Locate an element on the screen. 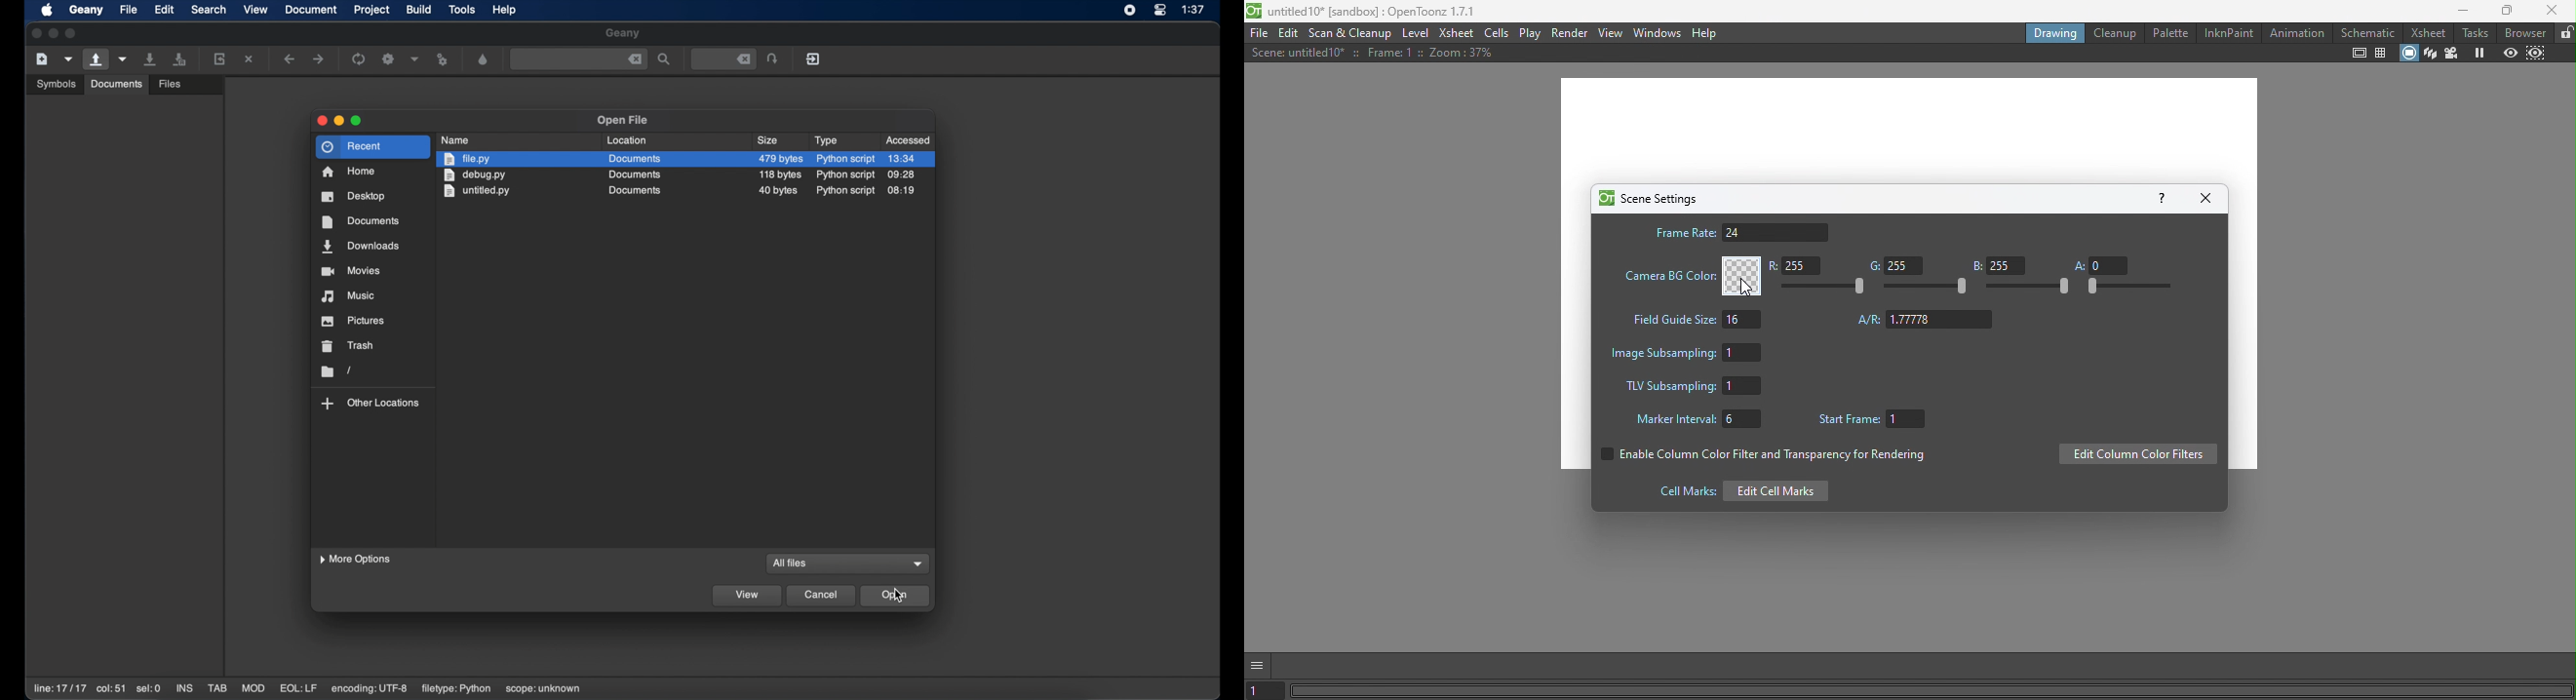 The image size is (2576, 700). Edit cell marks is located at coordinates (1737, 490).